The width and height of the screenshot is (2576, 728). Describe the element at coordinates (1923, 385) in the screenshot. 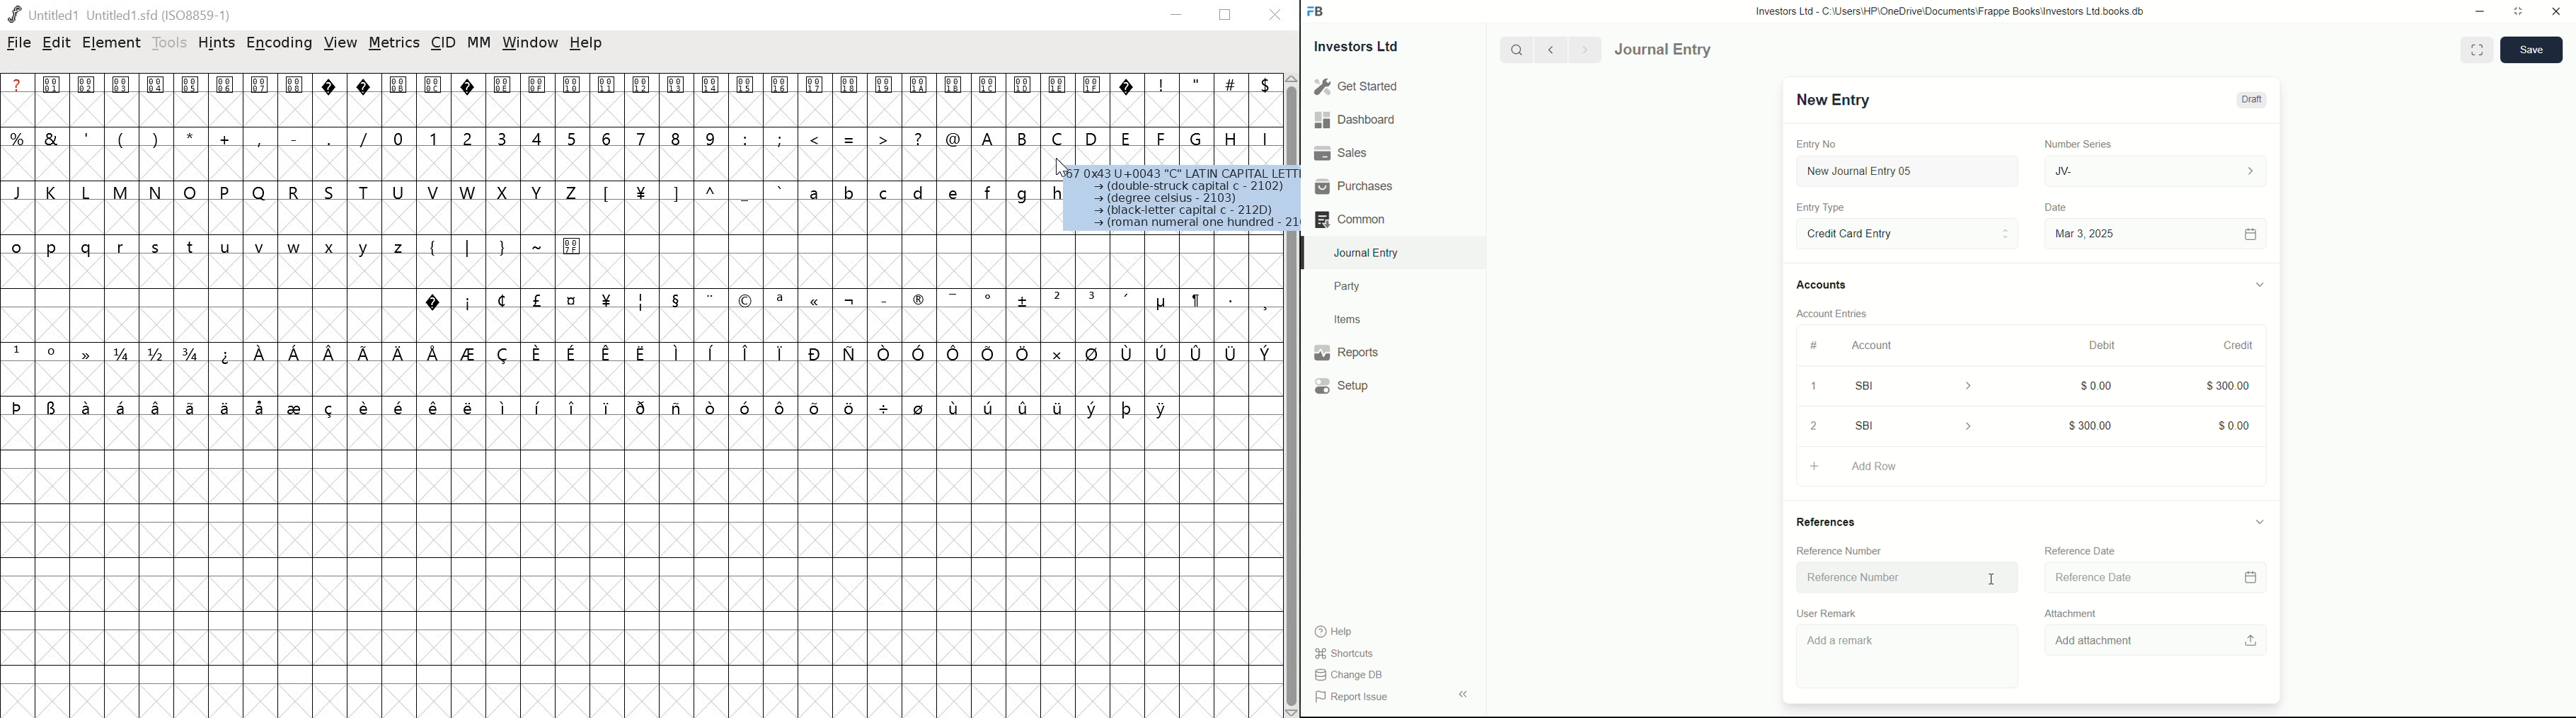

I see `SBI` at that location.